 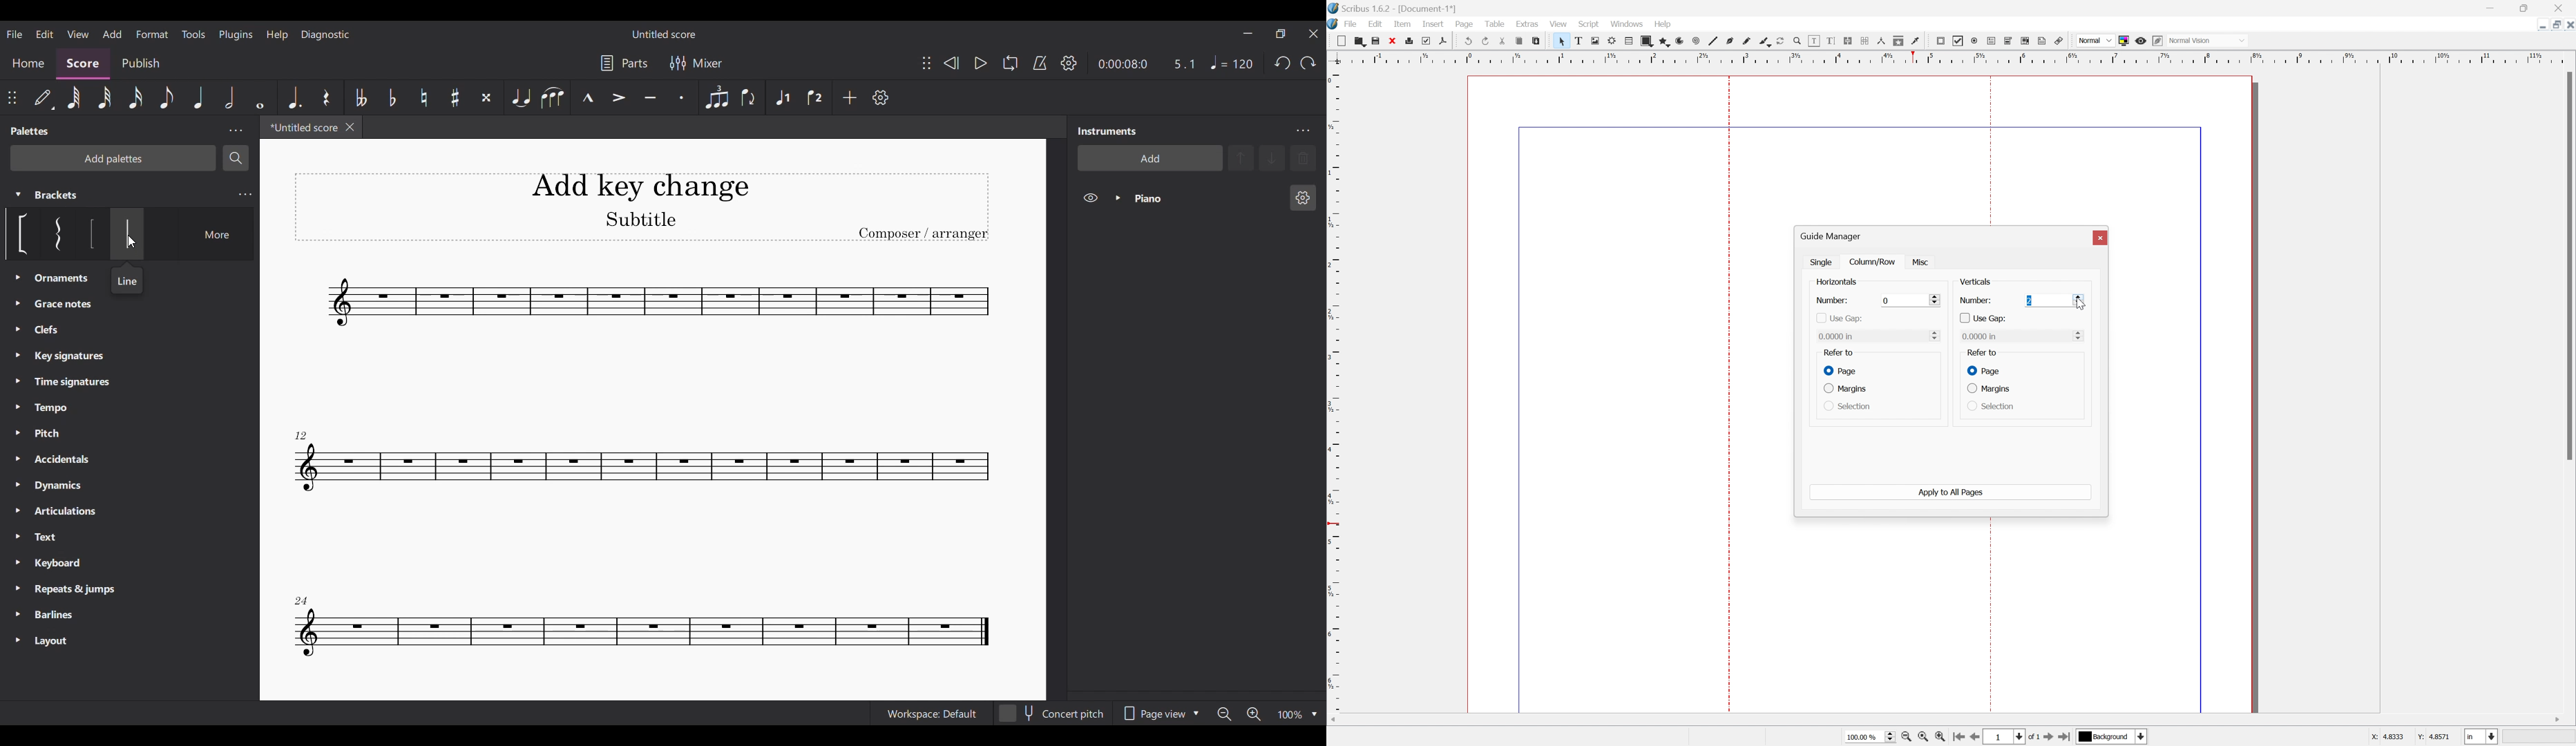 I want to click on measurements, so click(x=1881, y=41).